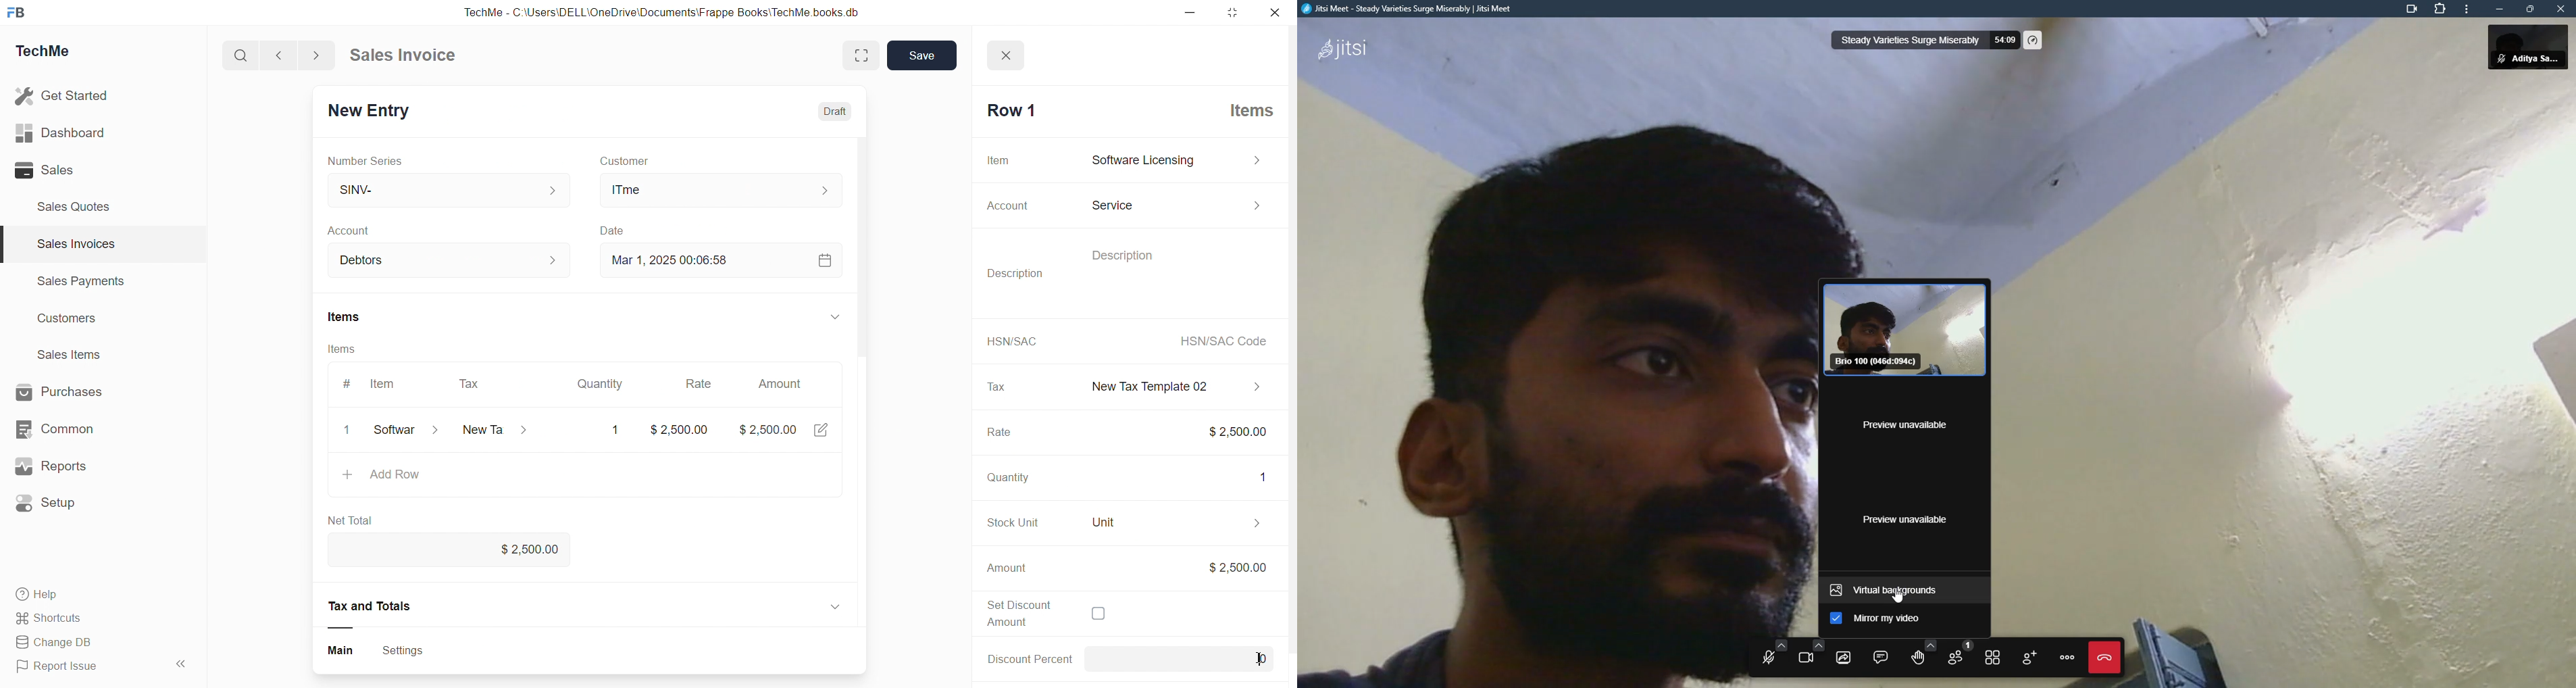 This screenshot has height=700, width=2576. I want to click on share screen, so click(1844, 657).